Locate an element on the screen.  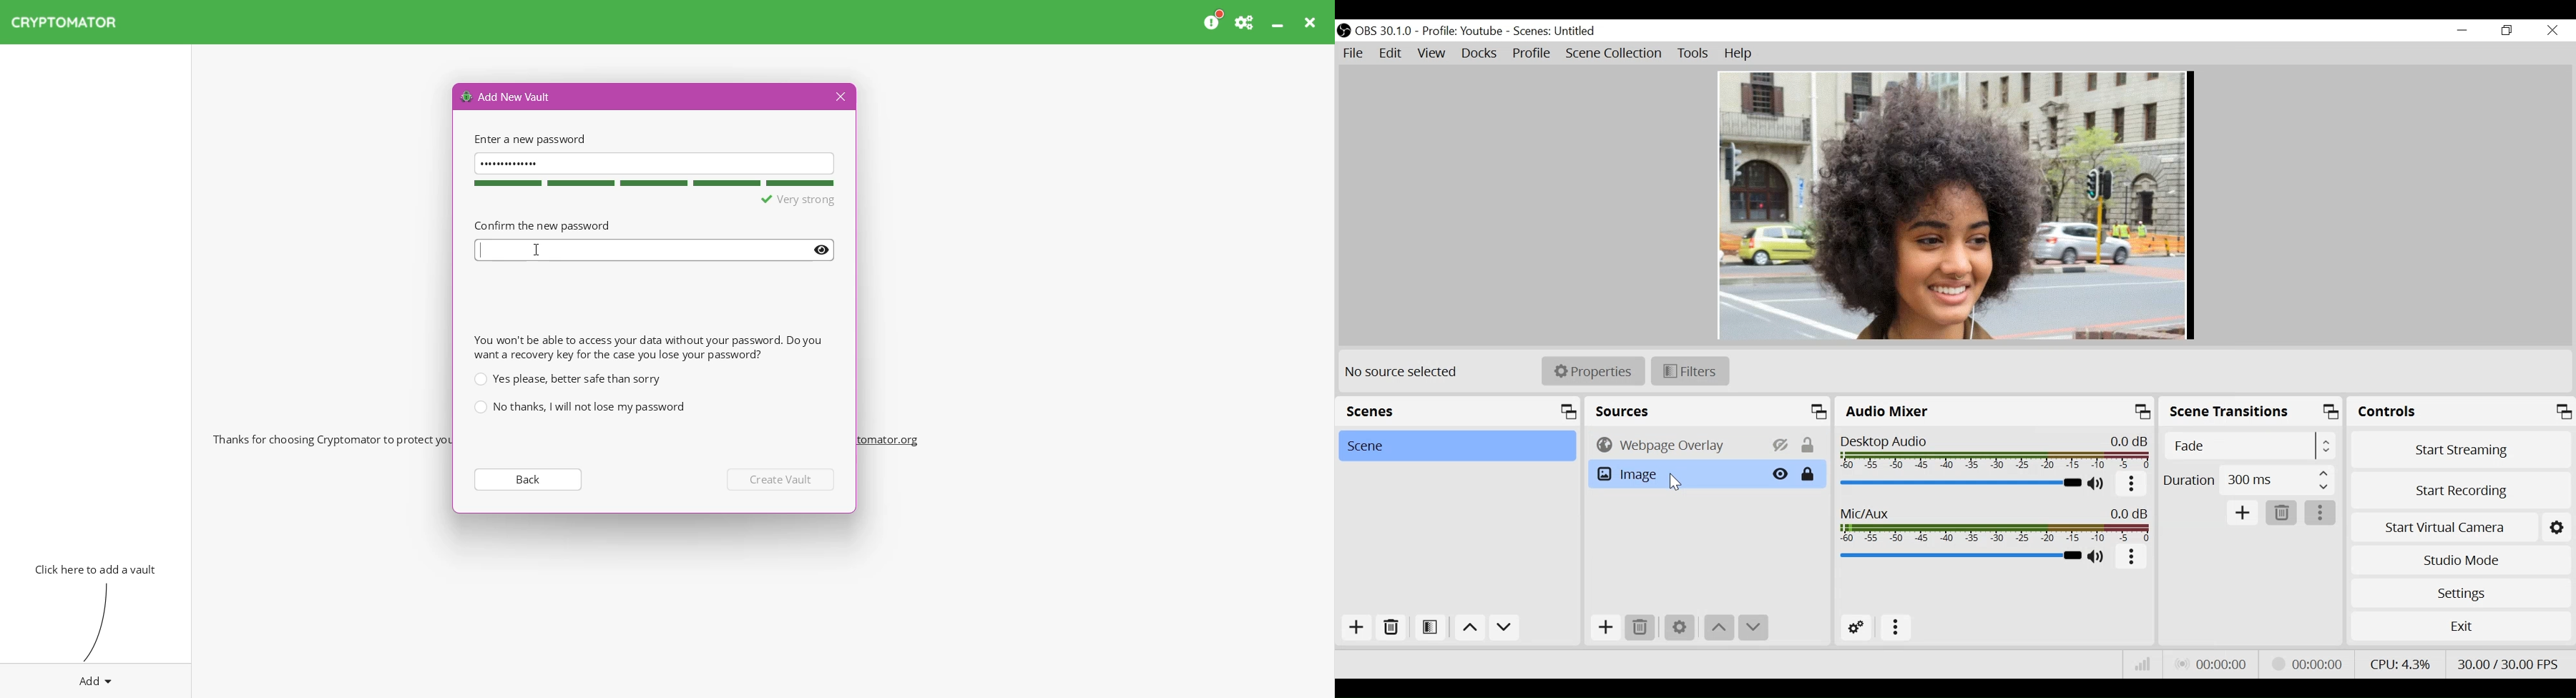
Add is located at coordinates (1606, 627).